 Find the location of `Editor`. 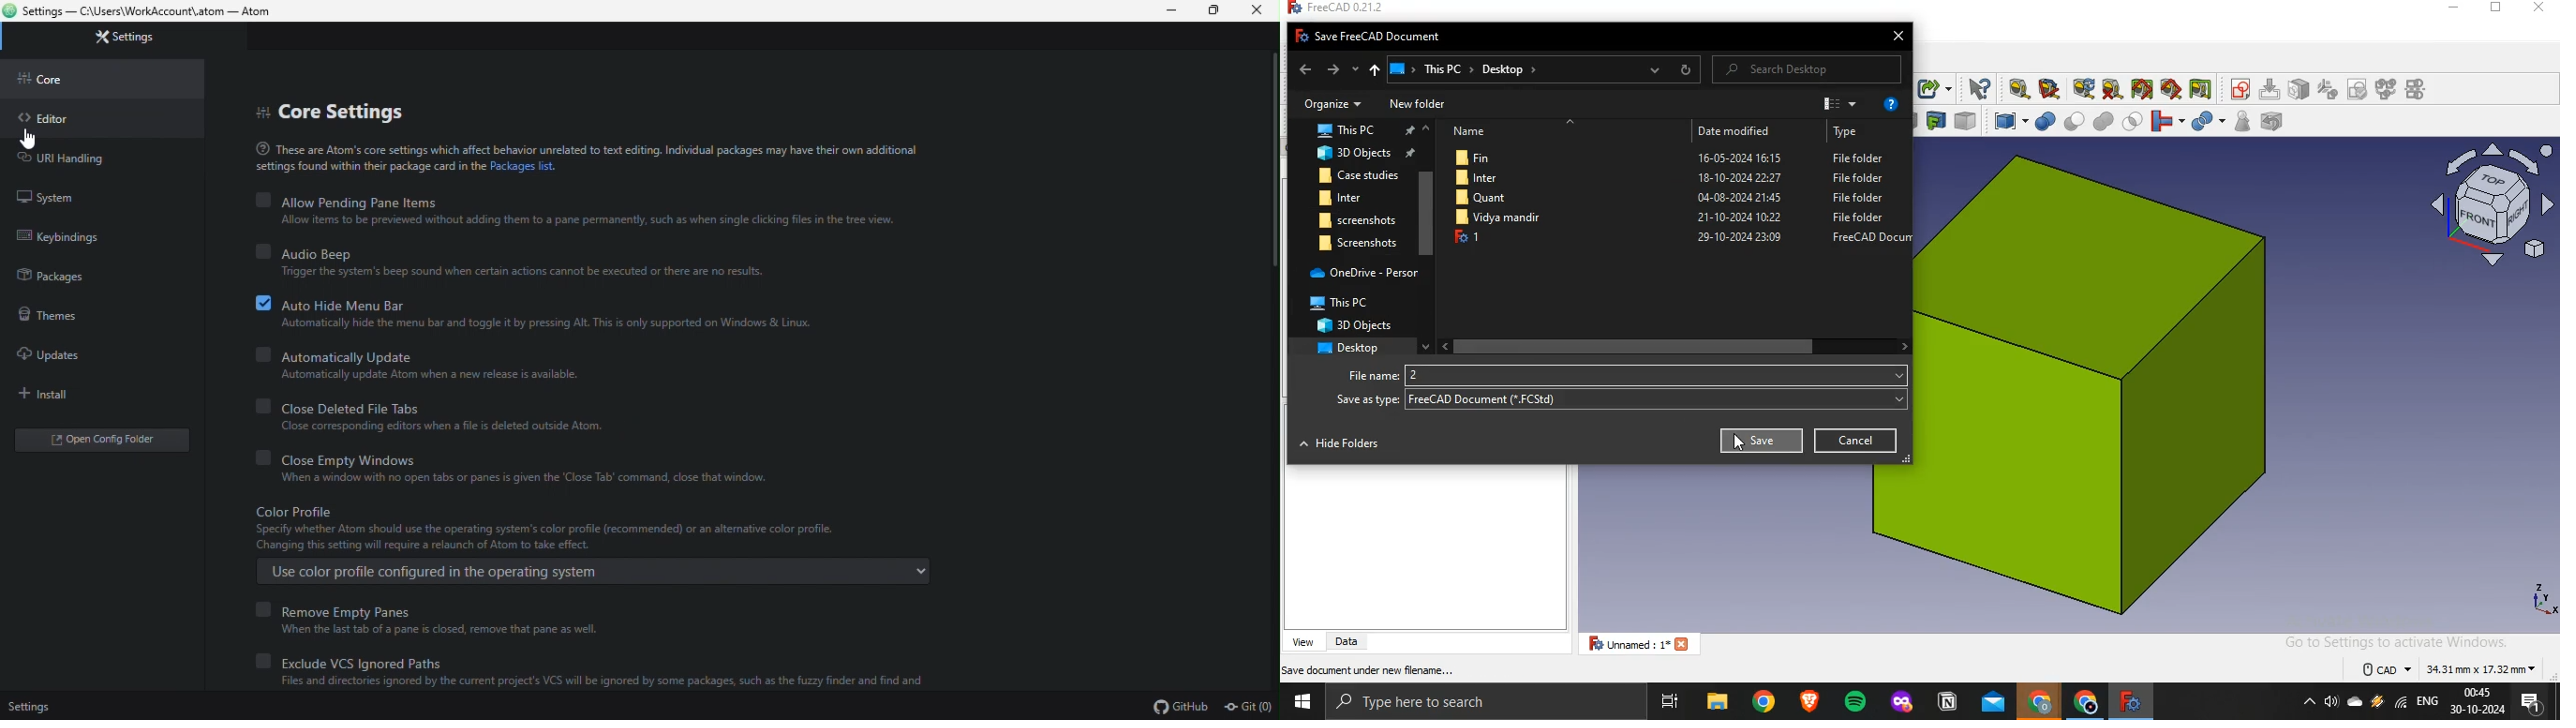

Editor is located at coordinates (50, 119).